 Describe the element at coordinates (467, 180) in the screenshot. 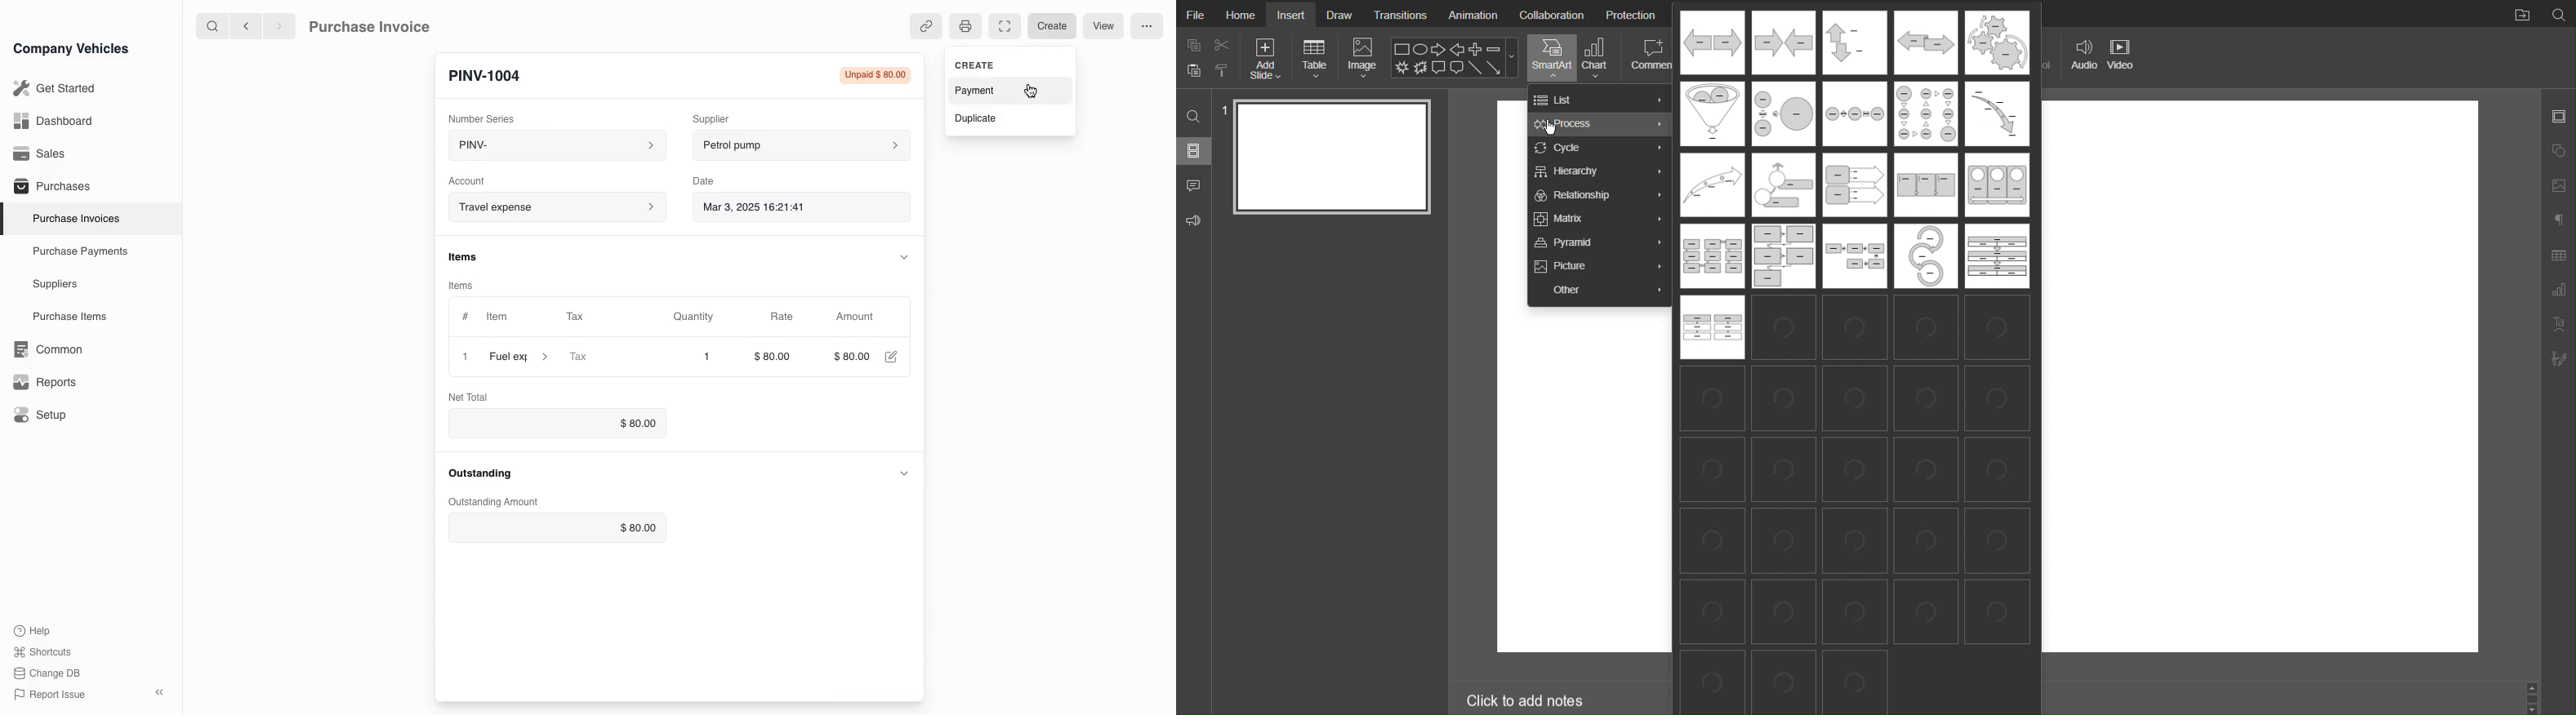

I see `Account` at that location.